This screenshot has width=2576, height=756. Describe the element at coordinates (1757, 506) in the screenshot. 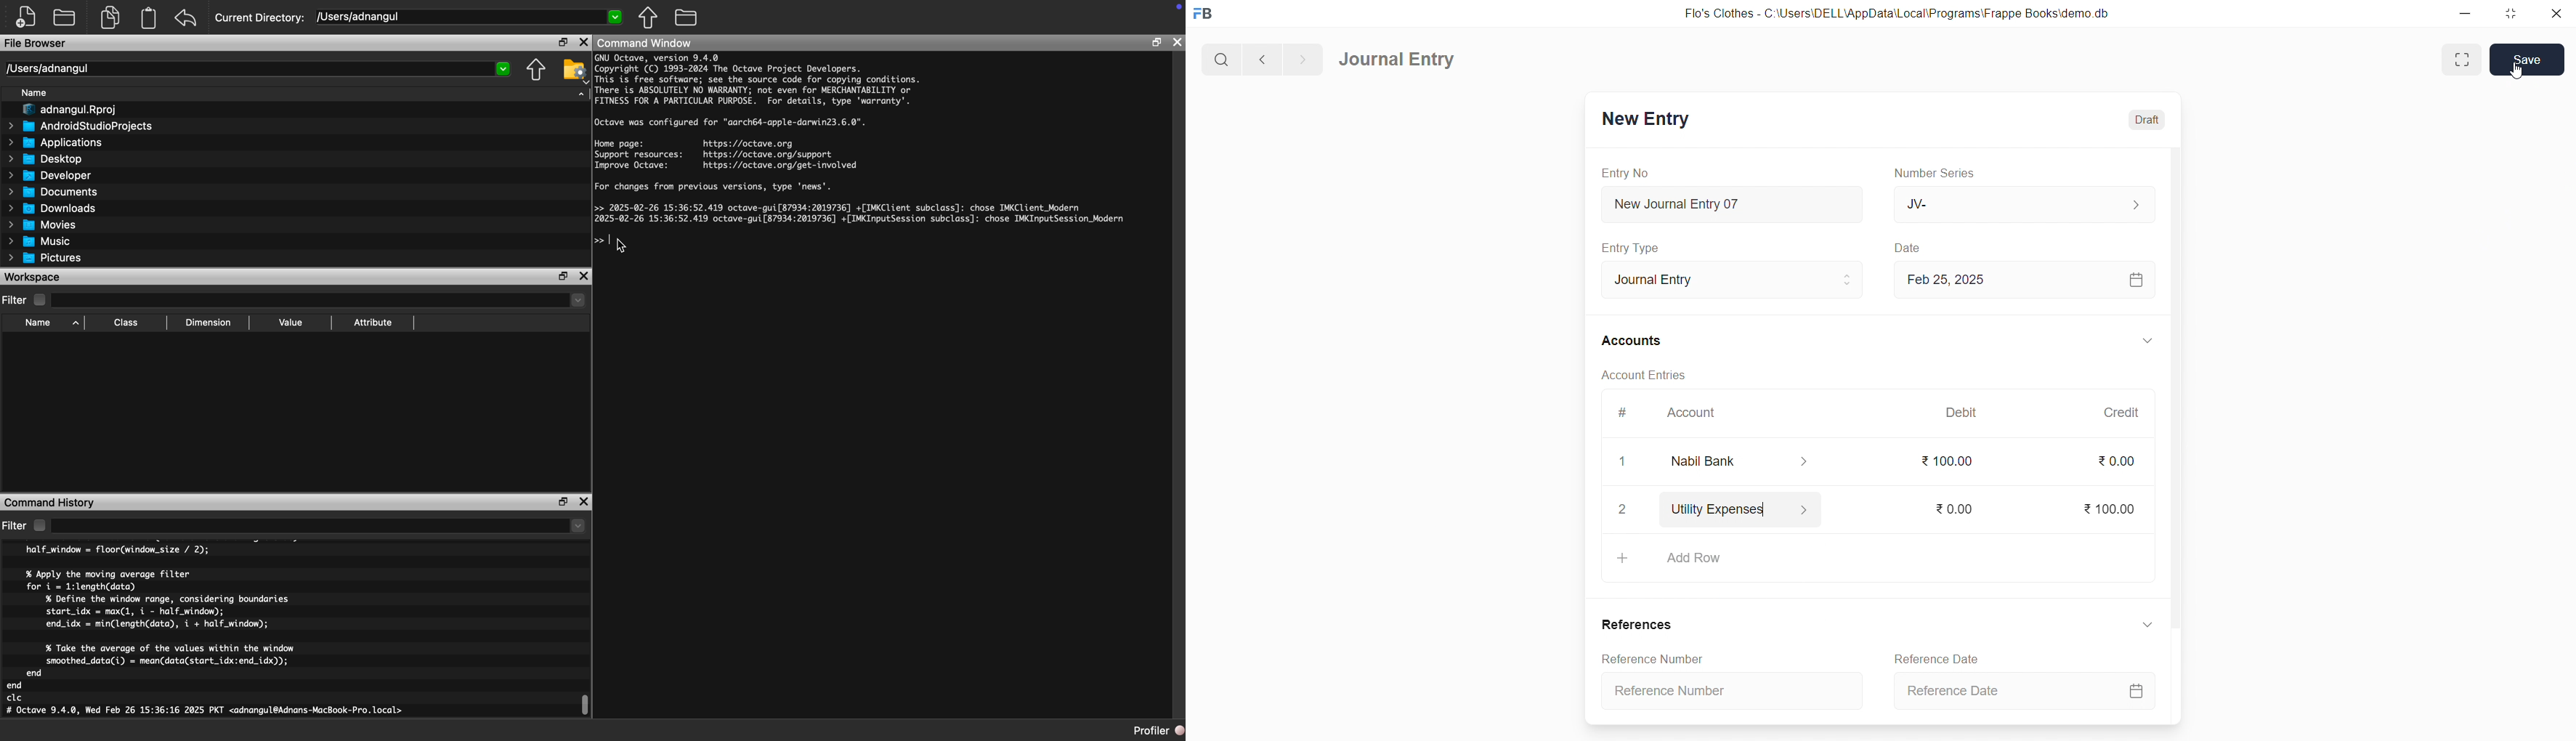

I see `Utility Expenses` at that location.